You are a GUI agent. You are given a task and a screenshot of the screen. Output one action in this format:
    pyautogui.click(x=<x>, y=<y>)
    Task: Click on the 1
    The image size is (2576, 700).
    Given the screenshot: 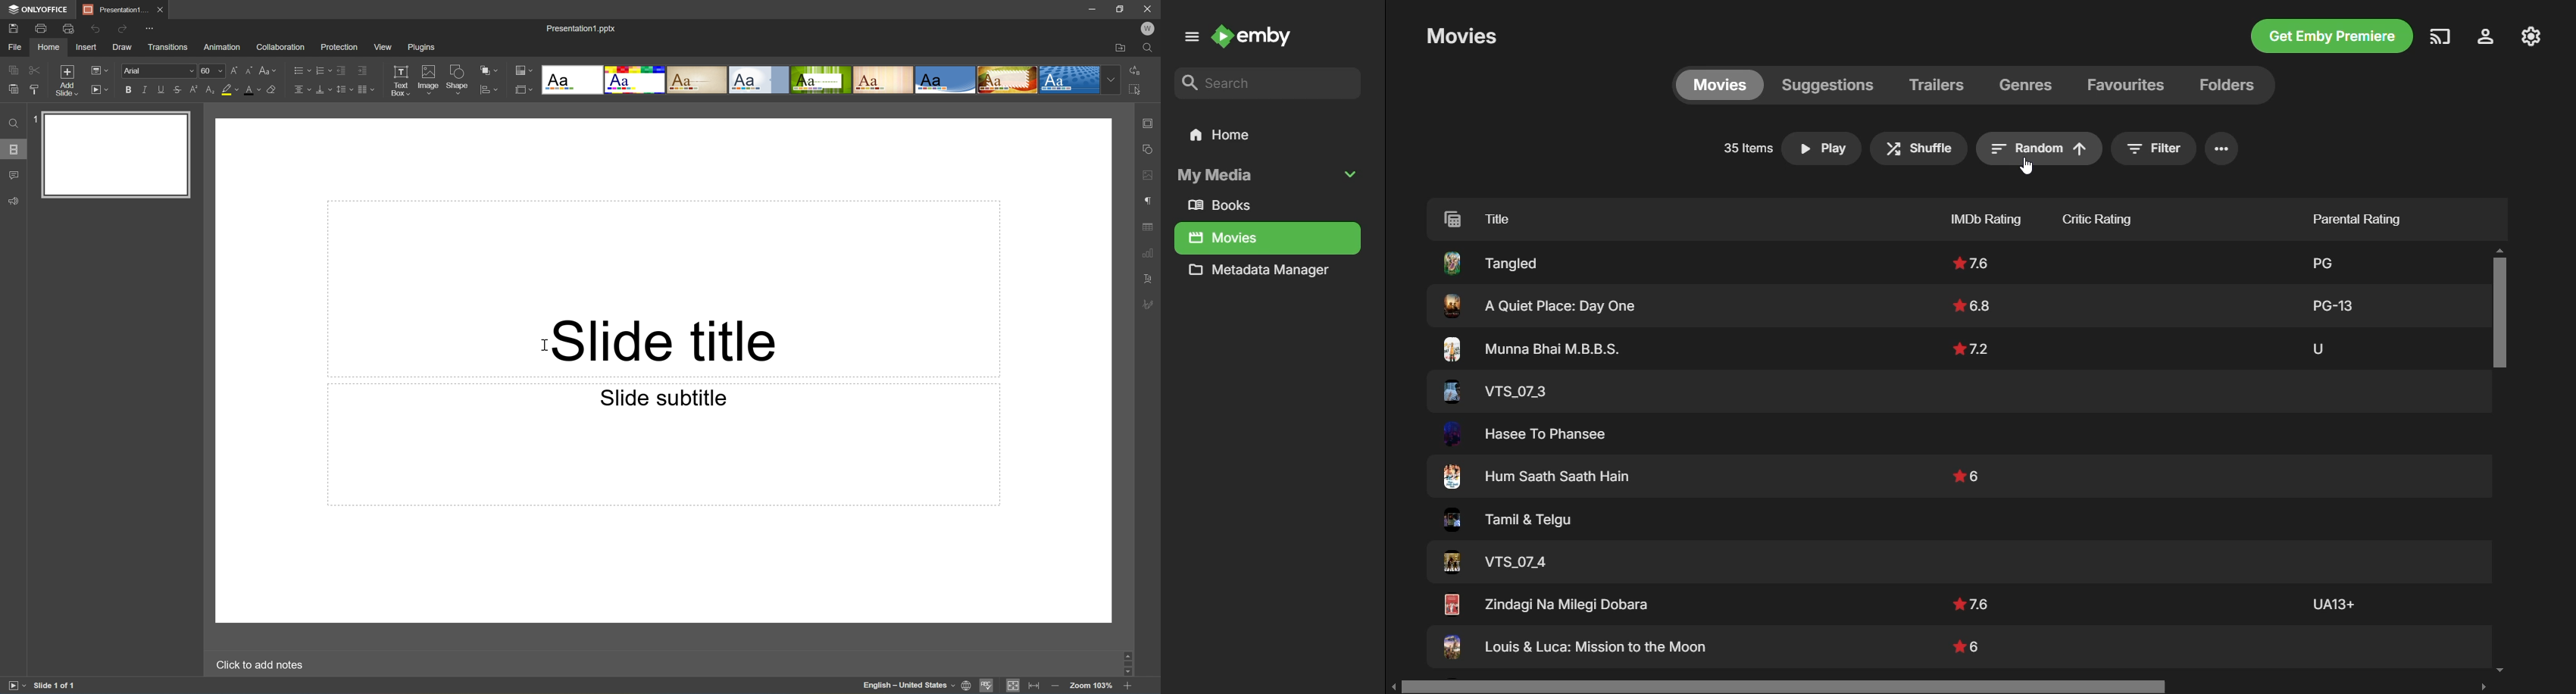 What is the action you would take?
    pyautogui.click(x=34, y=118)
    